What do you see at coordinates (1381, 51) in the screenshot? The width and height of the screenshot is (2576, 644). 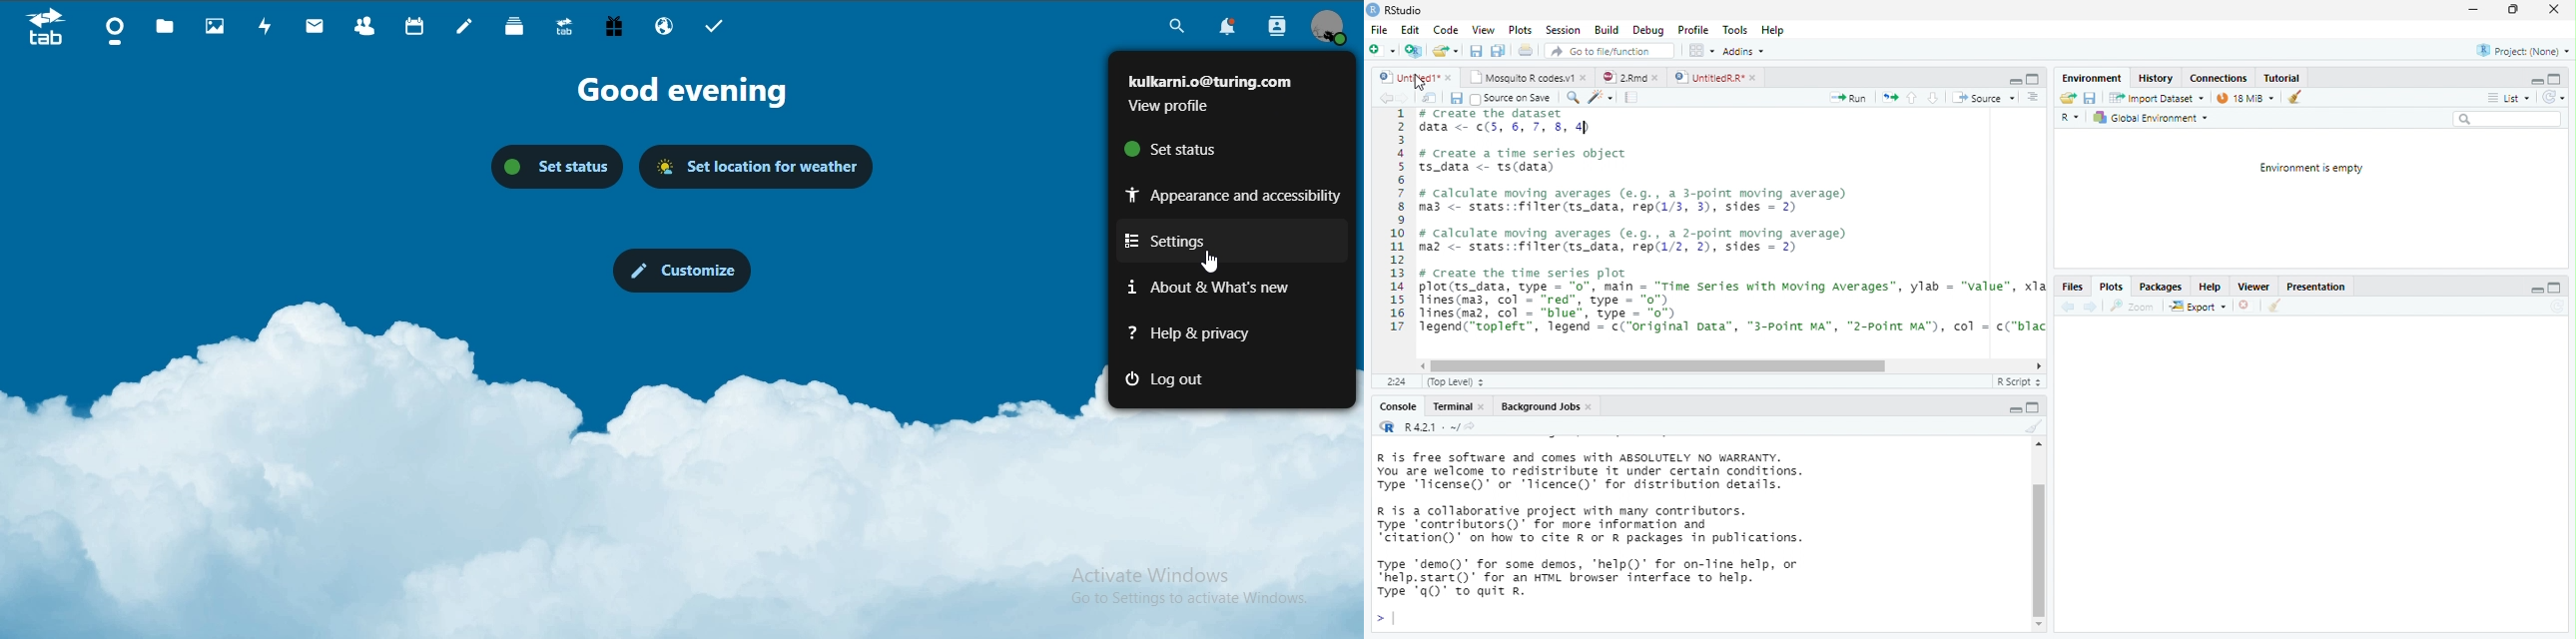 I see `New file` at bounding box center [1381, 51].